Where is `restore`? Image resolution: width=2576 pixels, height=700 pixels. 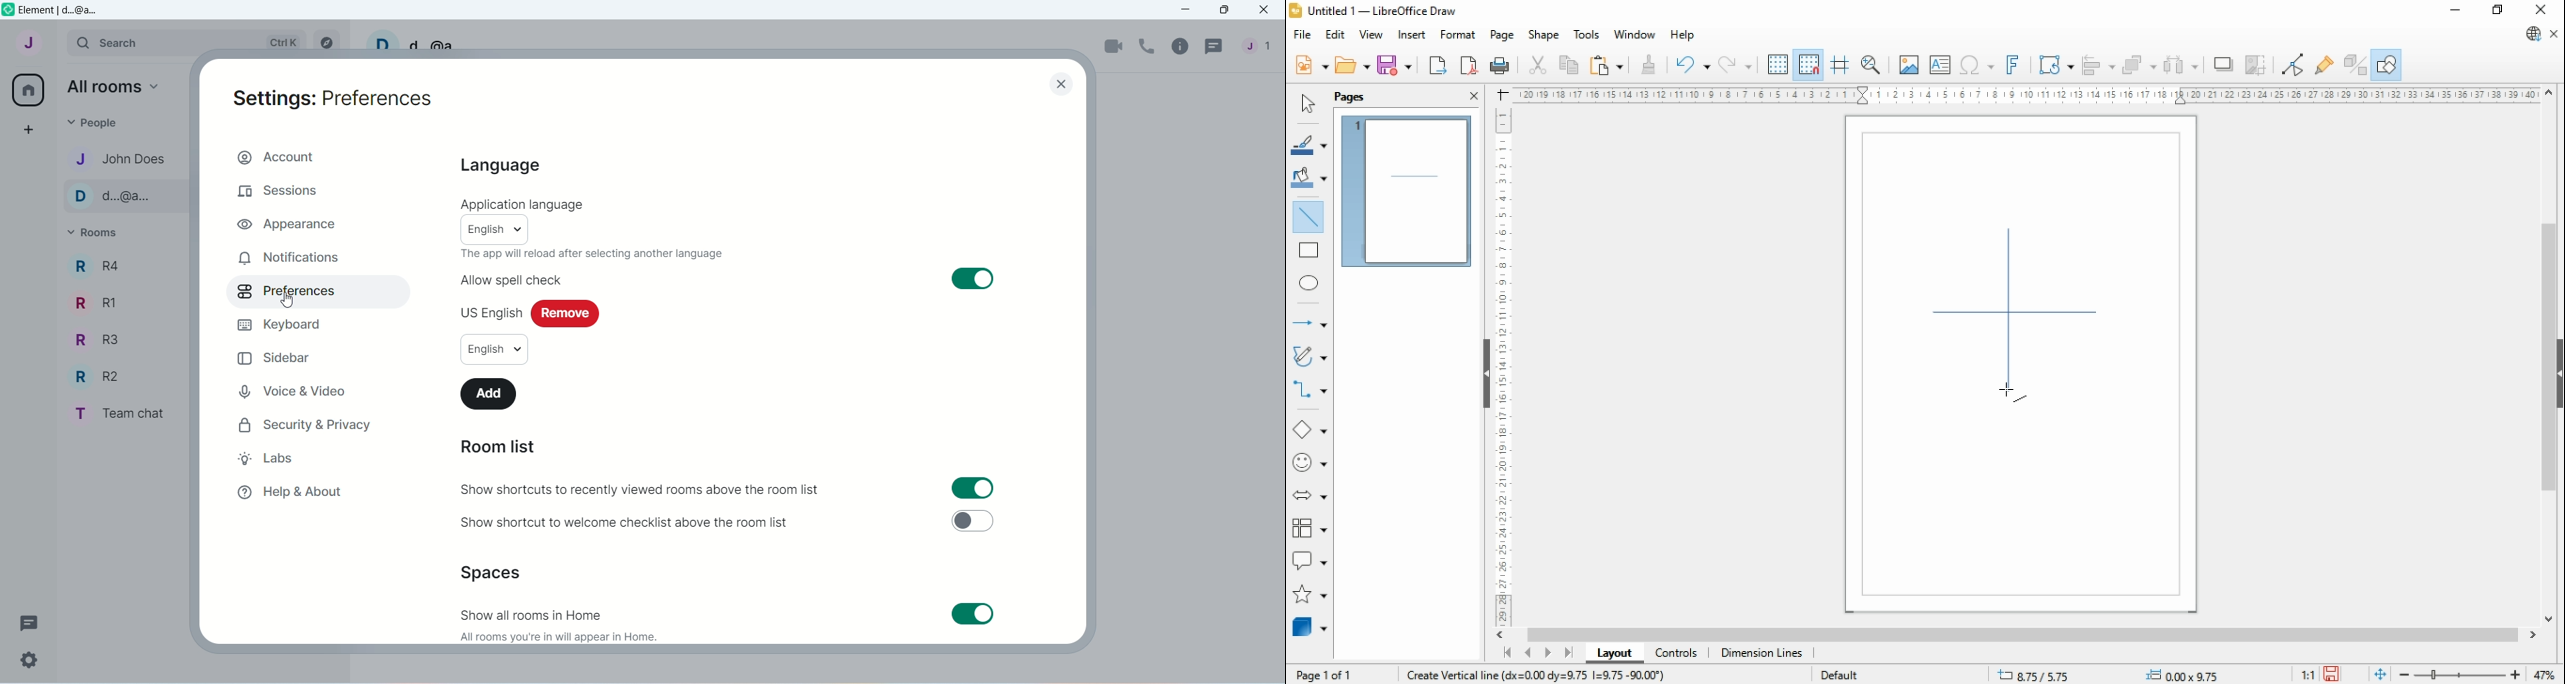 restore is located at coordinates (2499, 11).